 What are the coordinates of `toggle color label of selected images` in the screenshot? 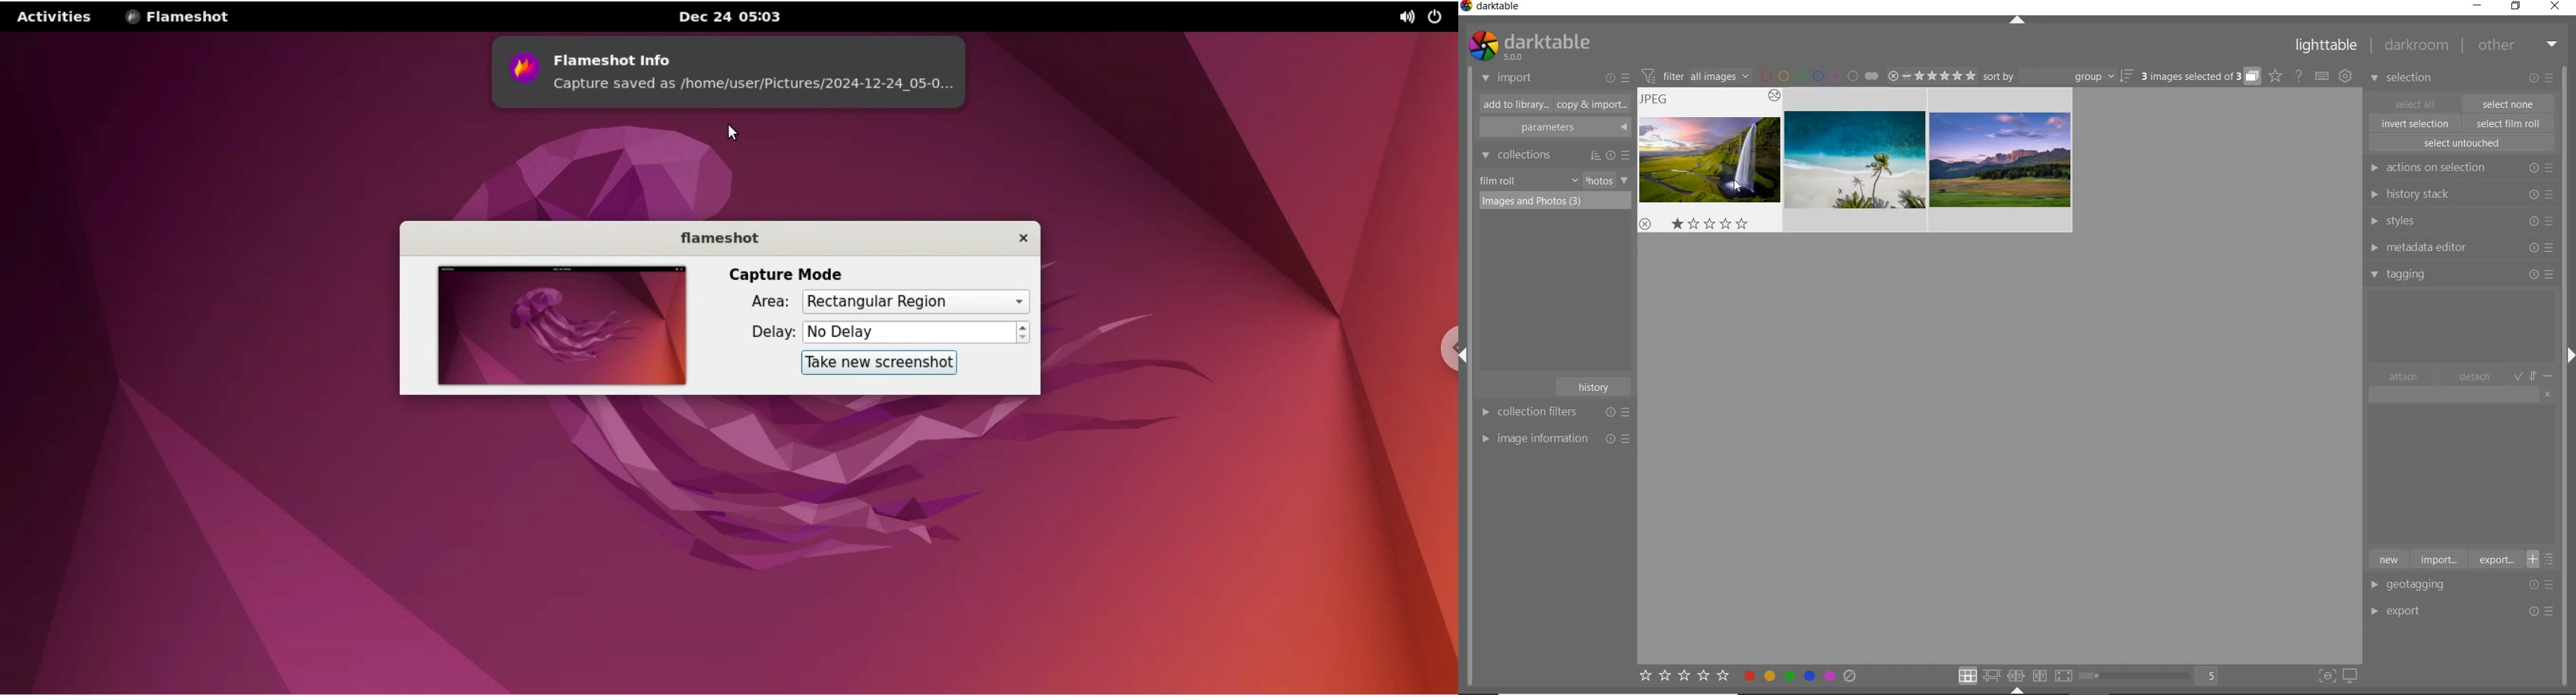 It's located at (1801, 675).